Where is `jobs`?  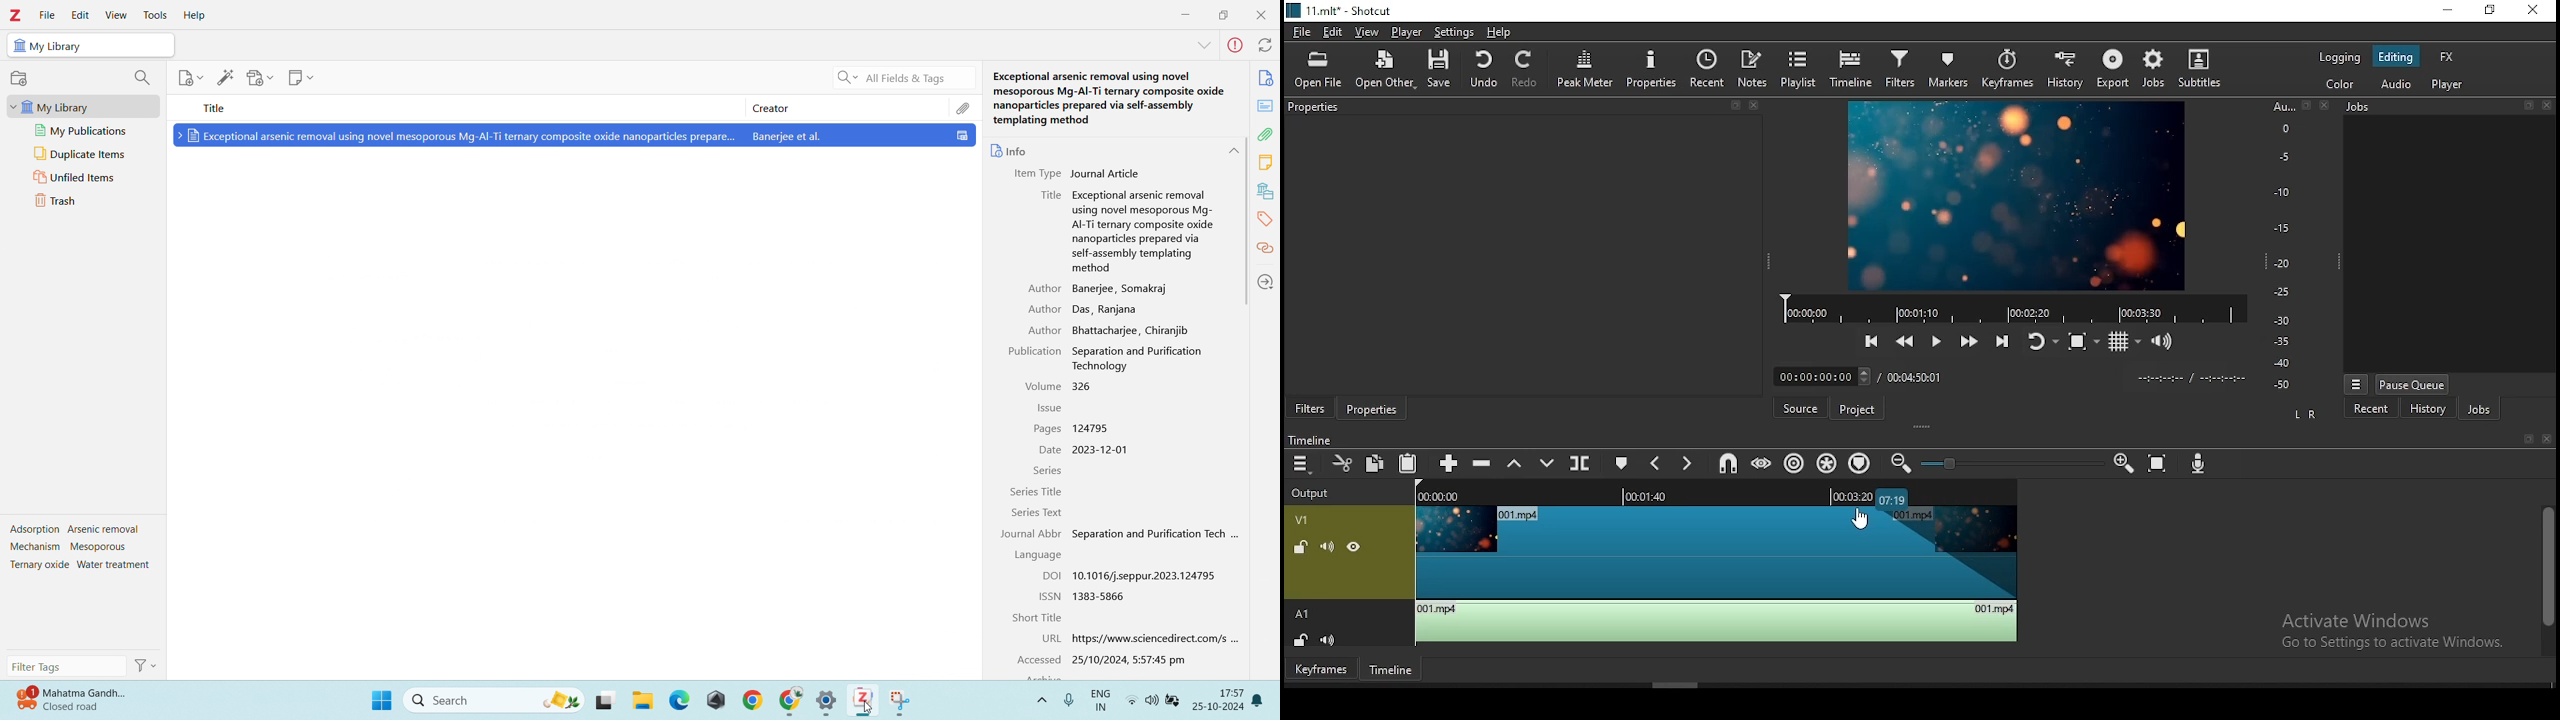 jobs is located at coordinates (2476, 411).